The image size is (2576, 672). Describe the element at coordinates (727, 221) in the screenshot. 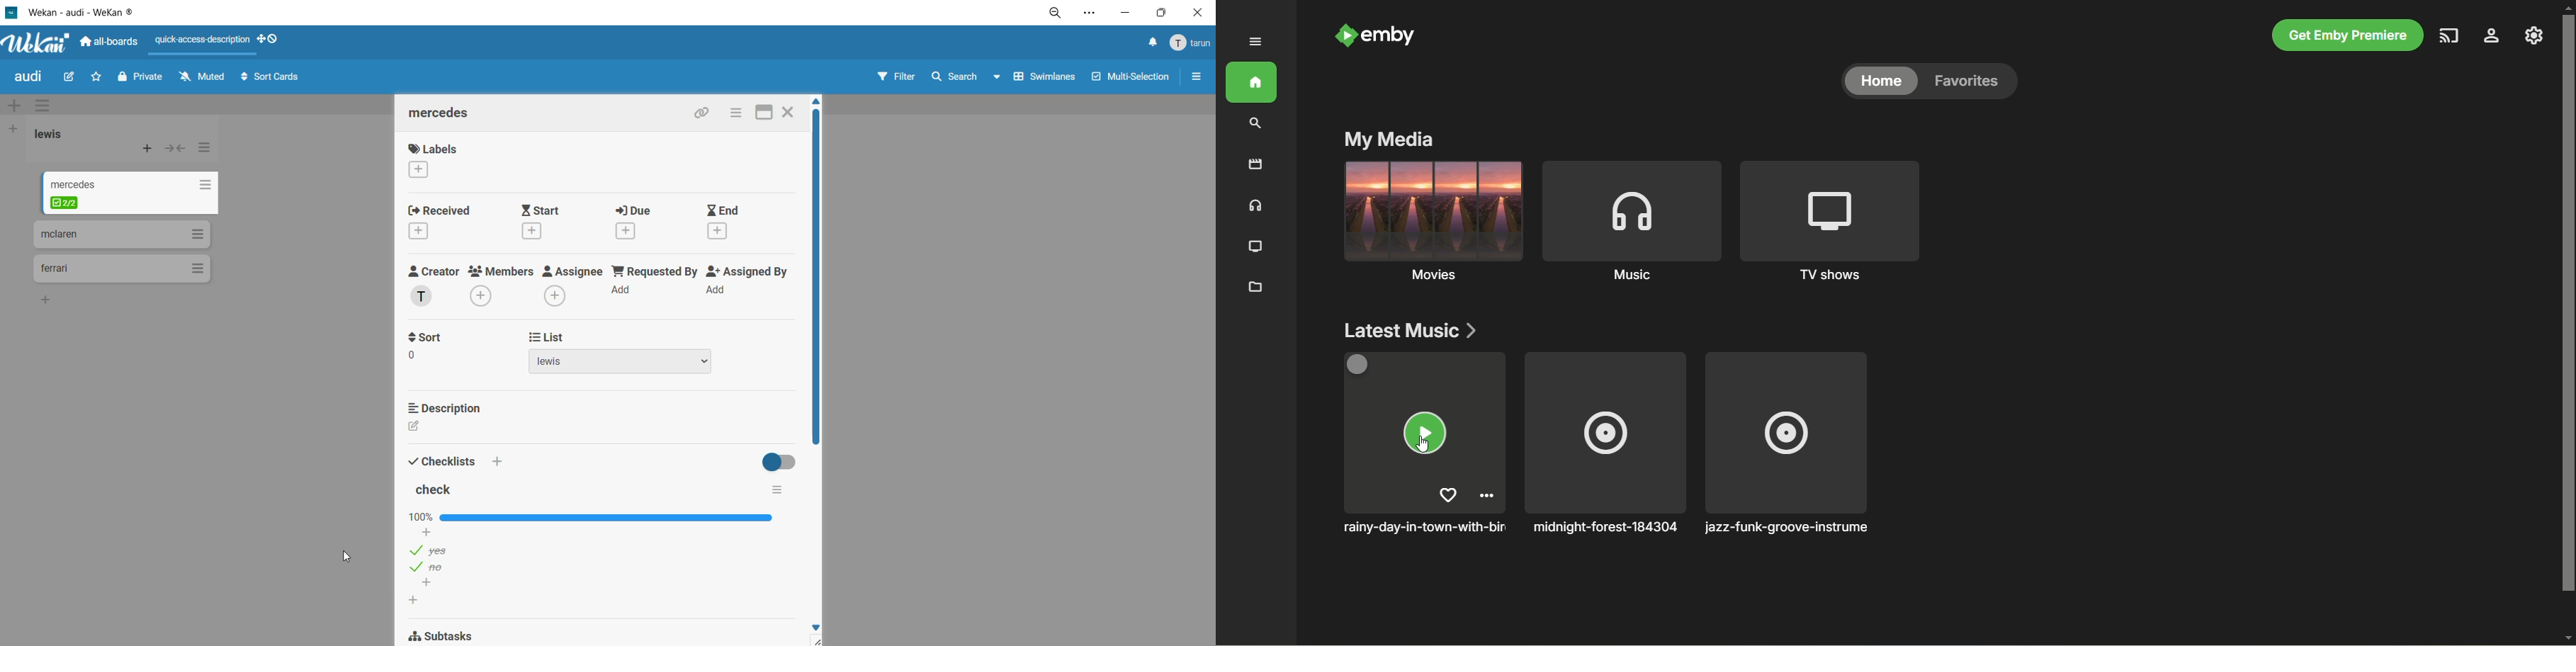

I see `end` at that location.